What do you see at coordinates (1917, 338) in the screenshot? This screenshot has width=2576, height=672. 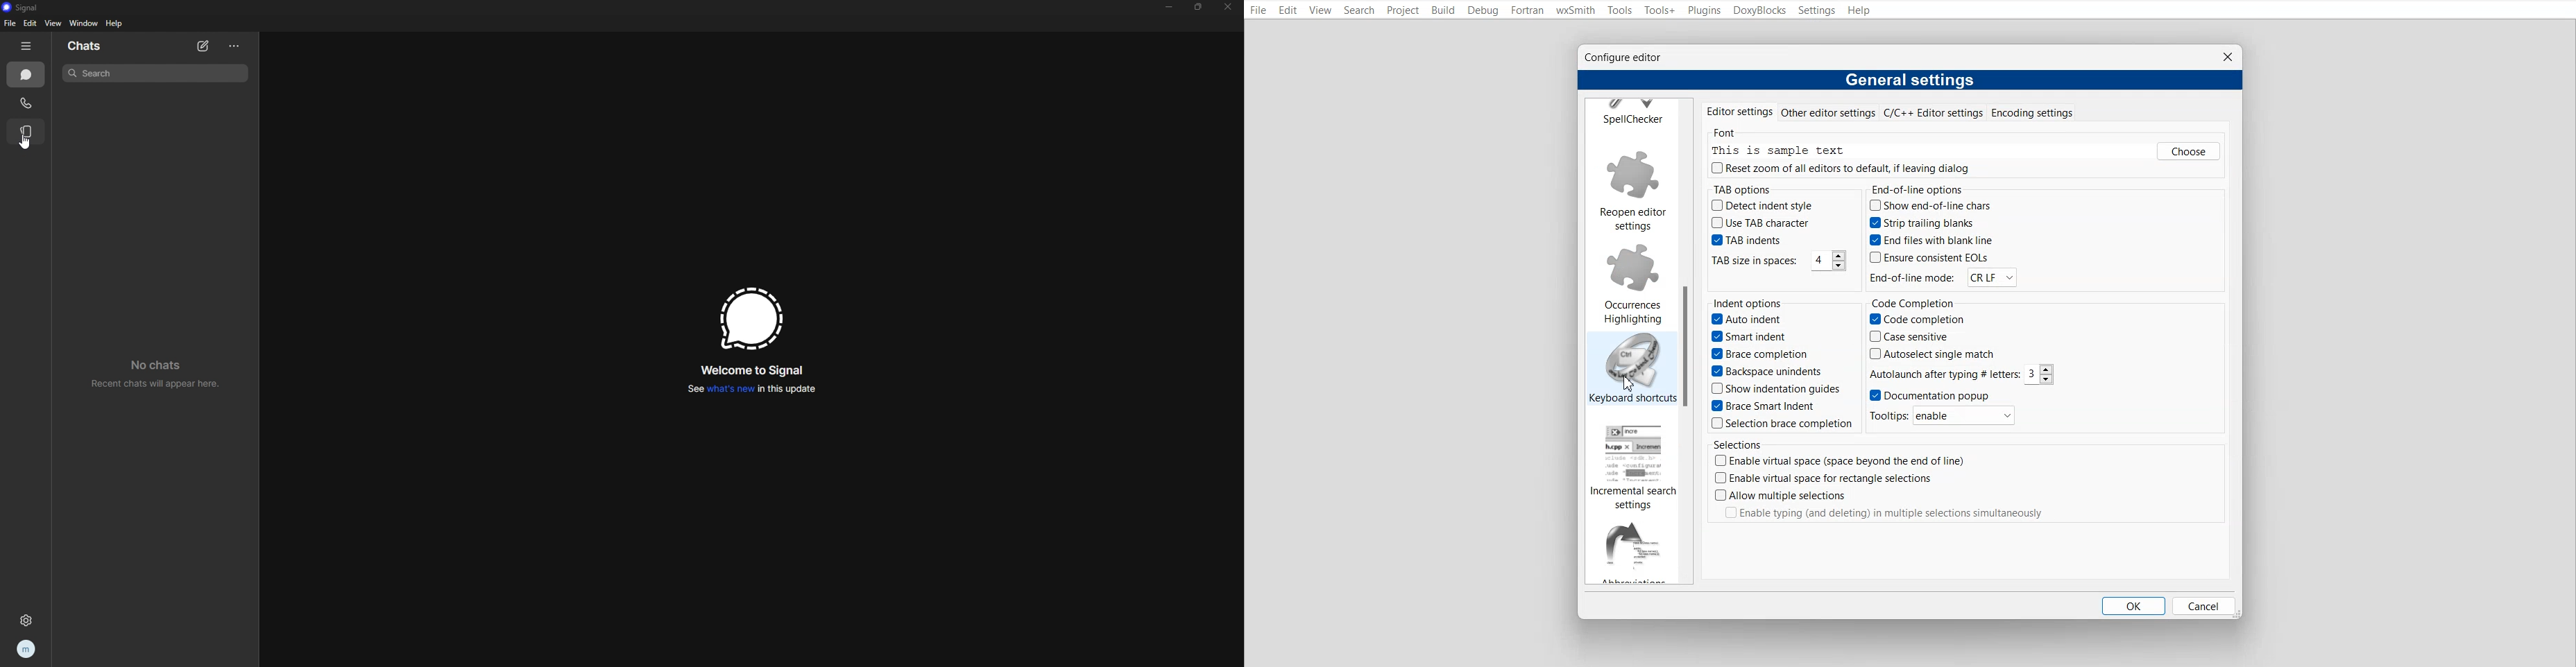 I see `Case sensitive` at bounding box center [1917, 338].